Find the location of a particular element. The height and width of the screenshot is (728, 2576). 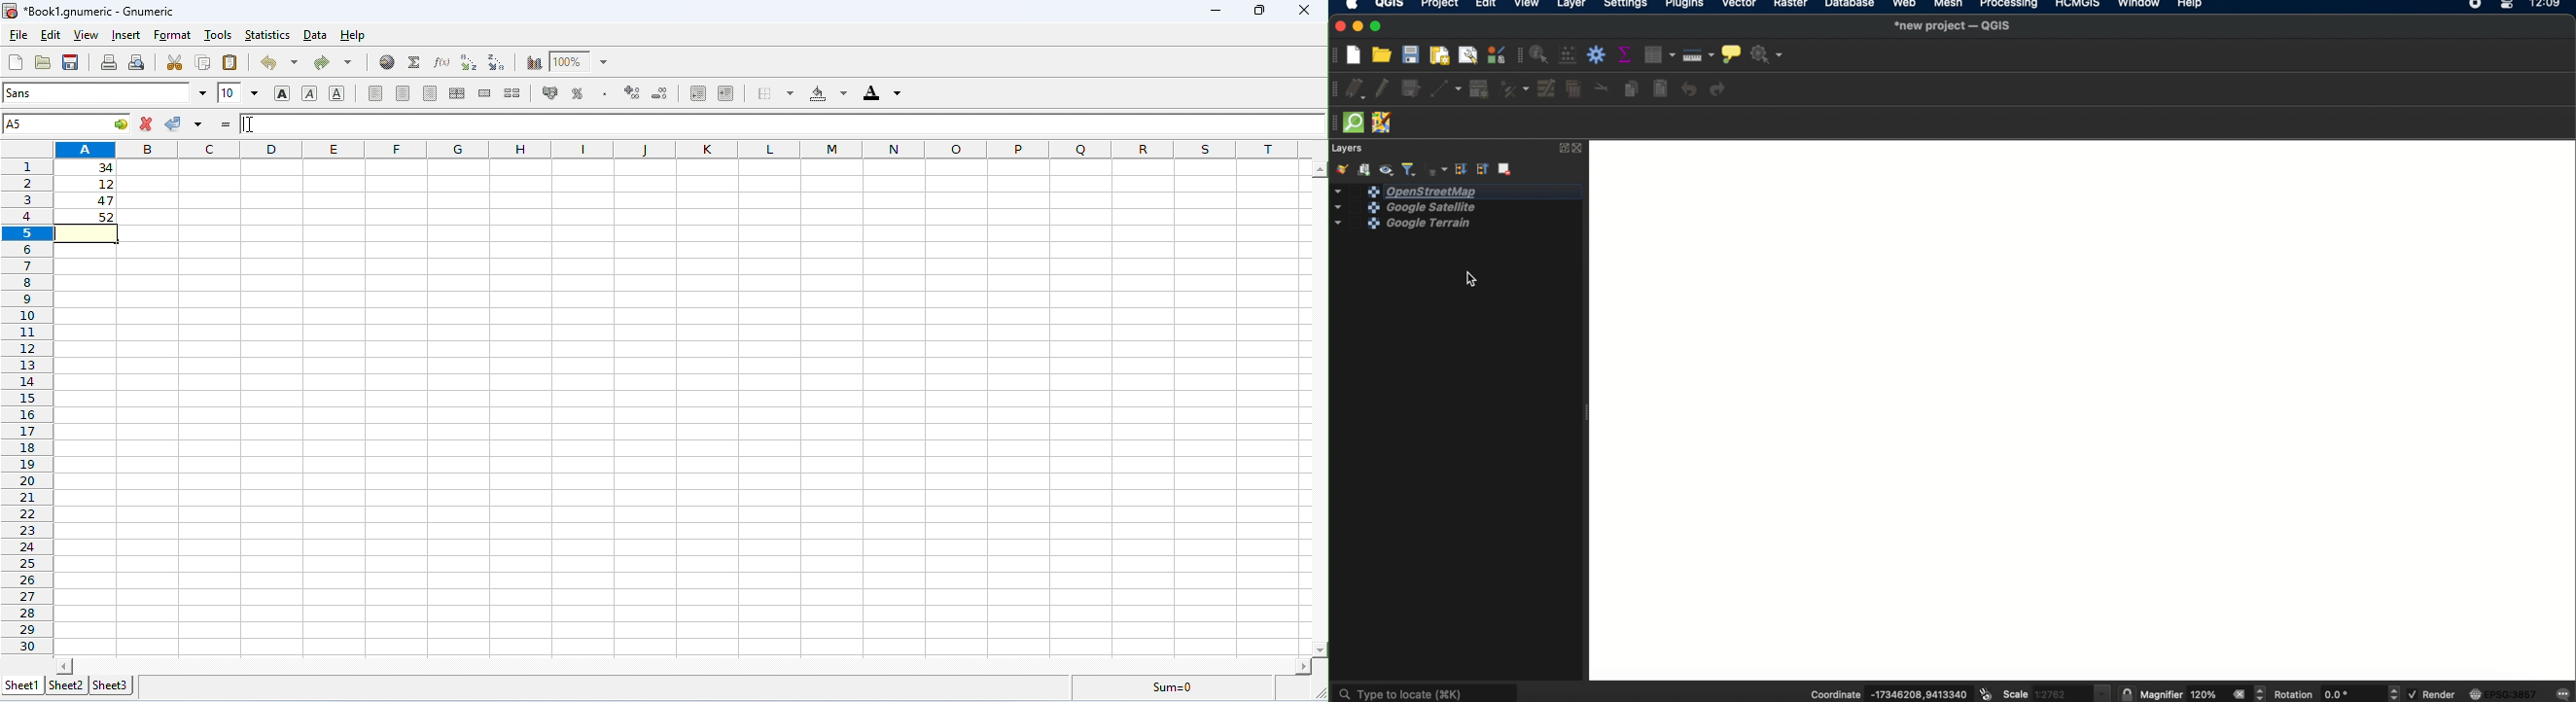

sheet2 is located at coordinates (66, 684).